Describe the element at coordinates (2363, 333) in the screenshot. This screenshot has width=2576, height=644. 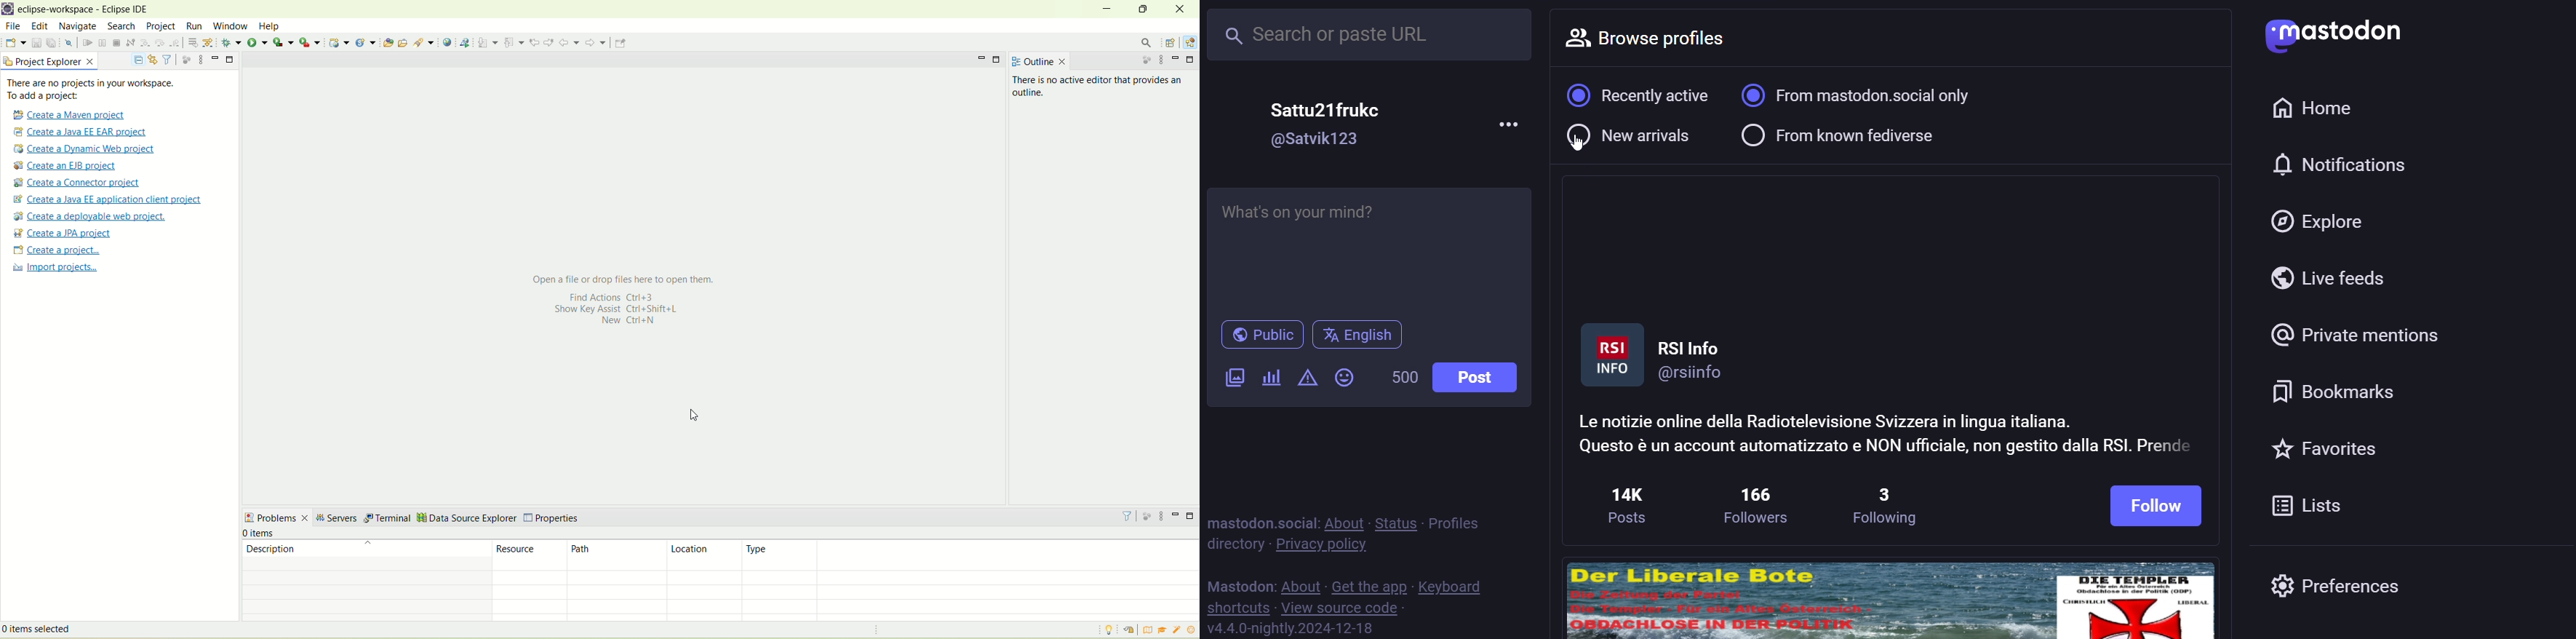
I see `private mention` at that location.